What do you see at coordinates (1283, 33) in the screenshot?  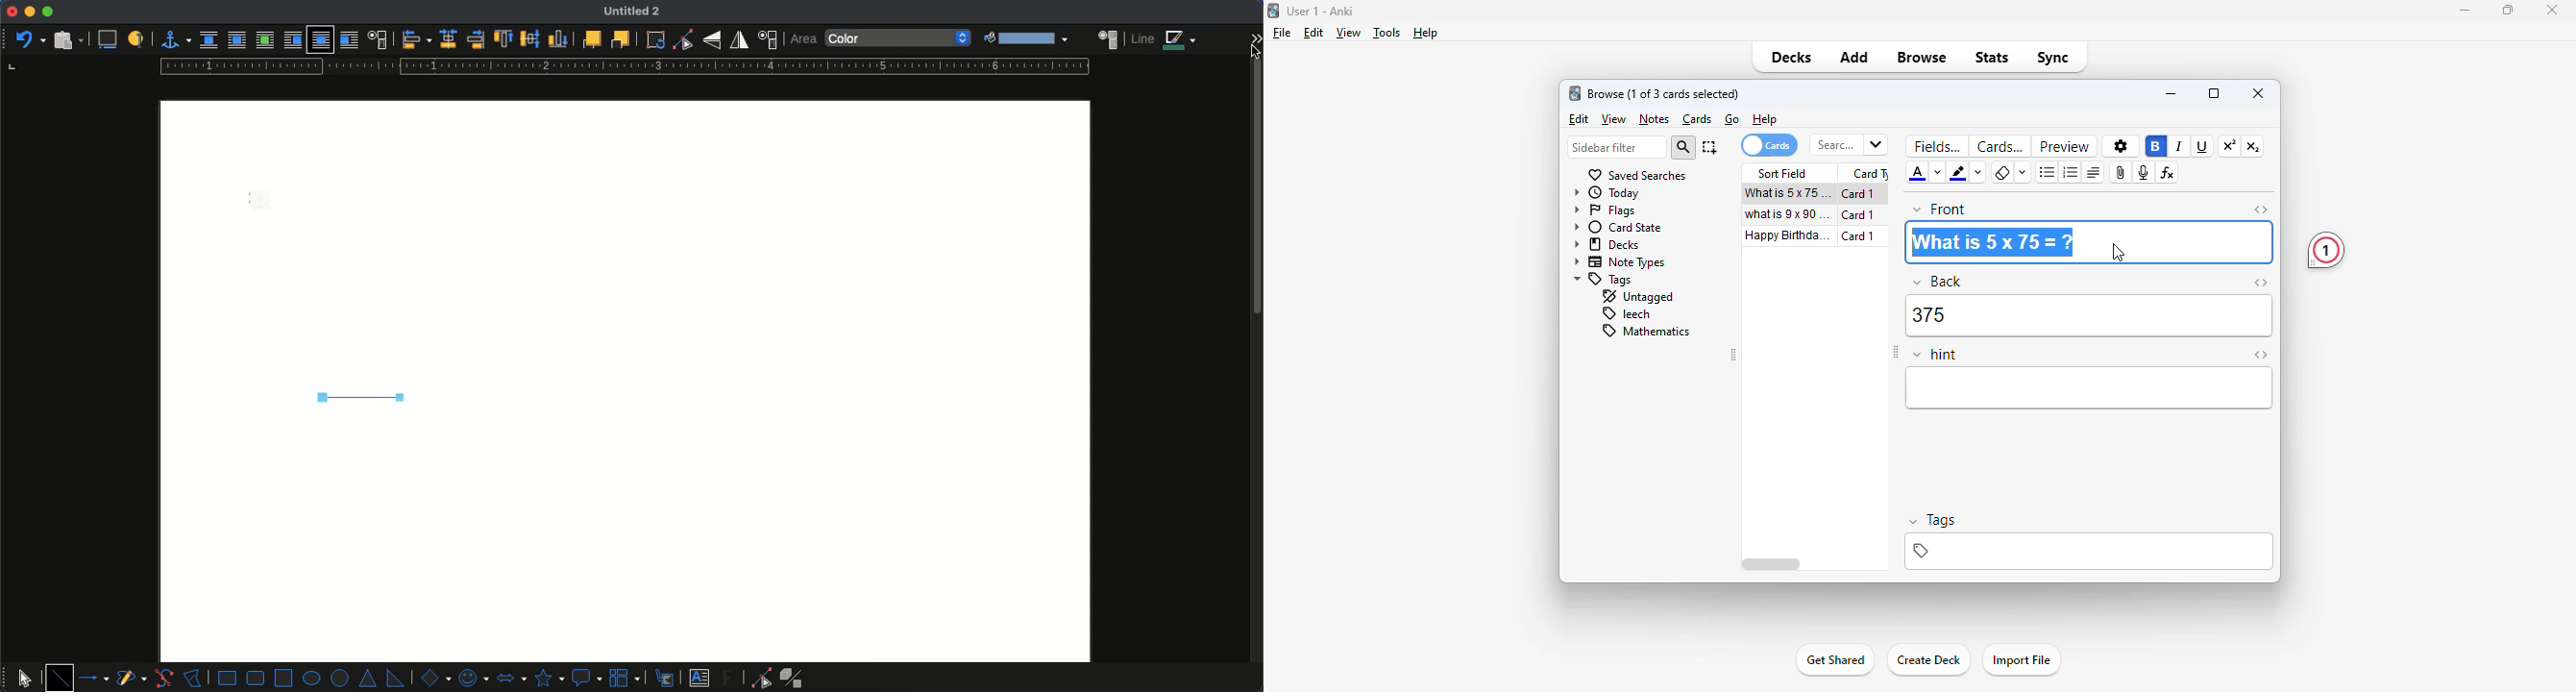 I see `file` at bounding box center [1283, 33].